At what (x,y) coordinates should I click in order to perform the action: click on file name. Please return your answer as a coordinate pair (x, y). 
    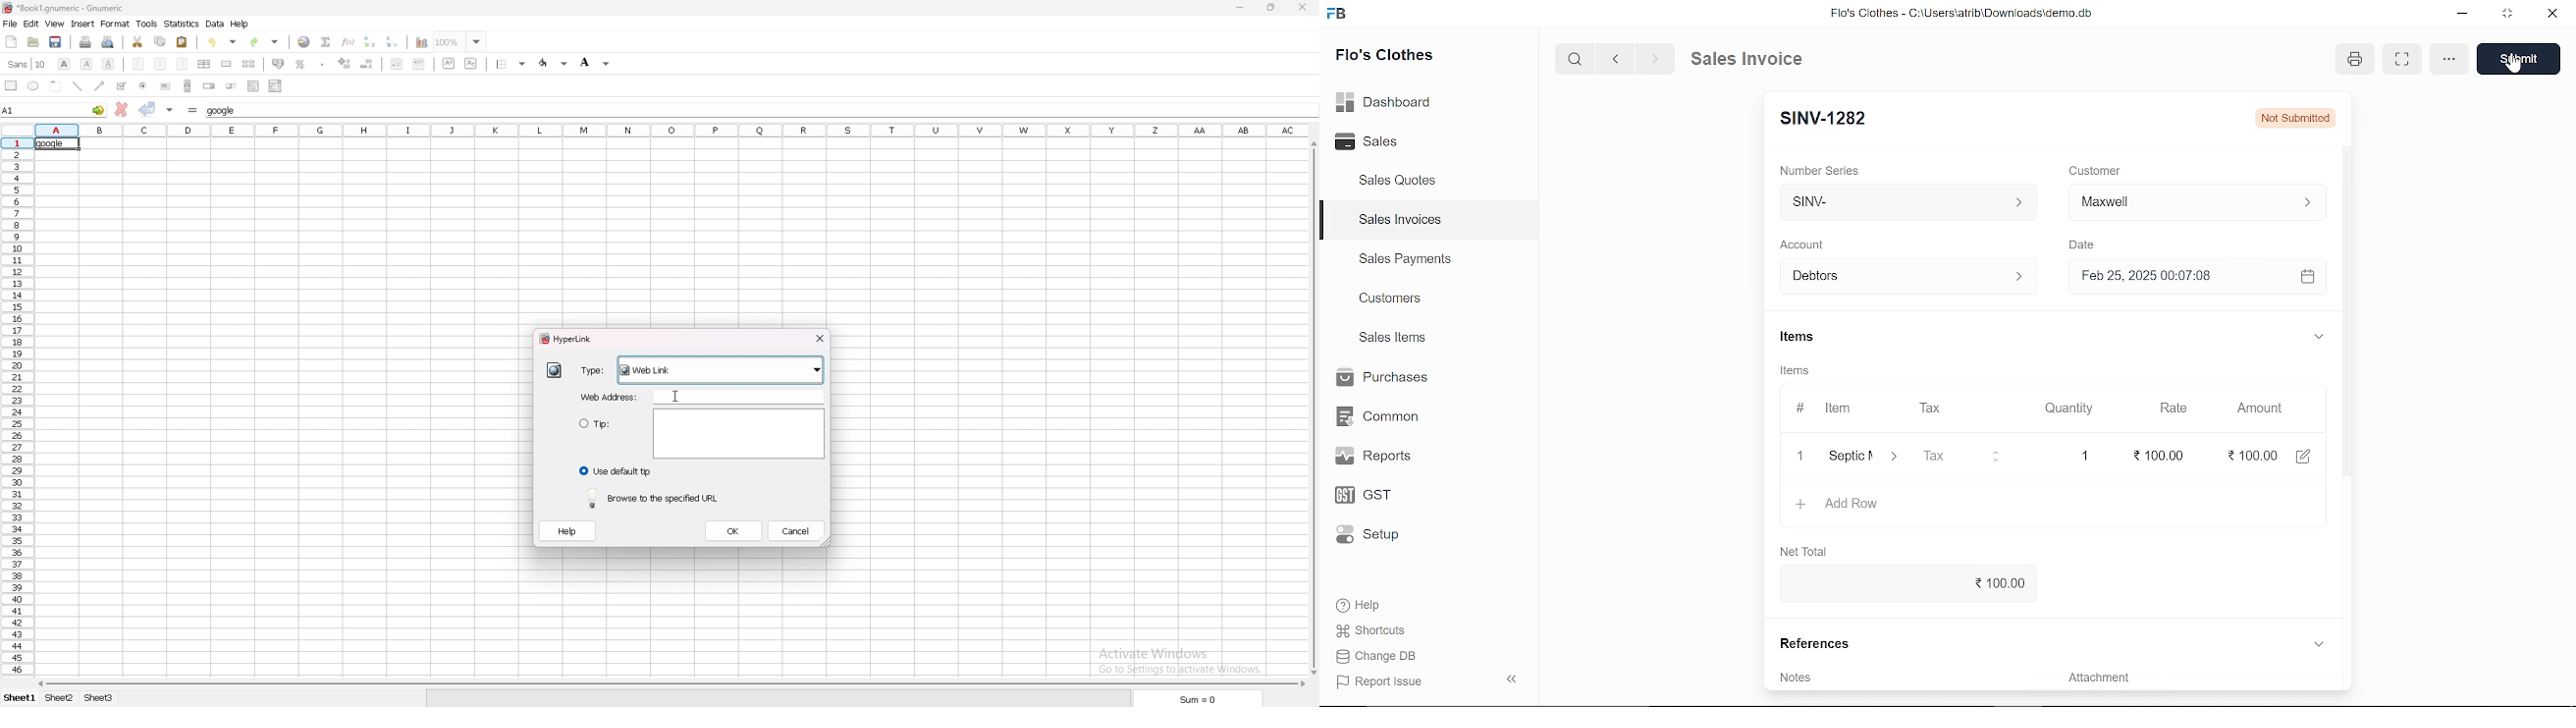
    Looking at the image, I should click on (105, 8).